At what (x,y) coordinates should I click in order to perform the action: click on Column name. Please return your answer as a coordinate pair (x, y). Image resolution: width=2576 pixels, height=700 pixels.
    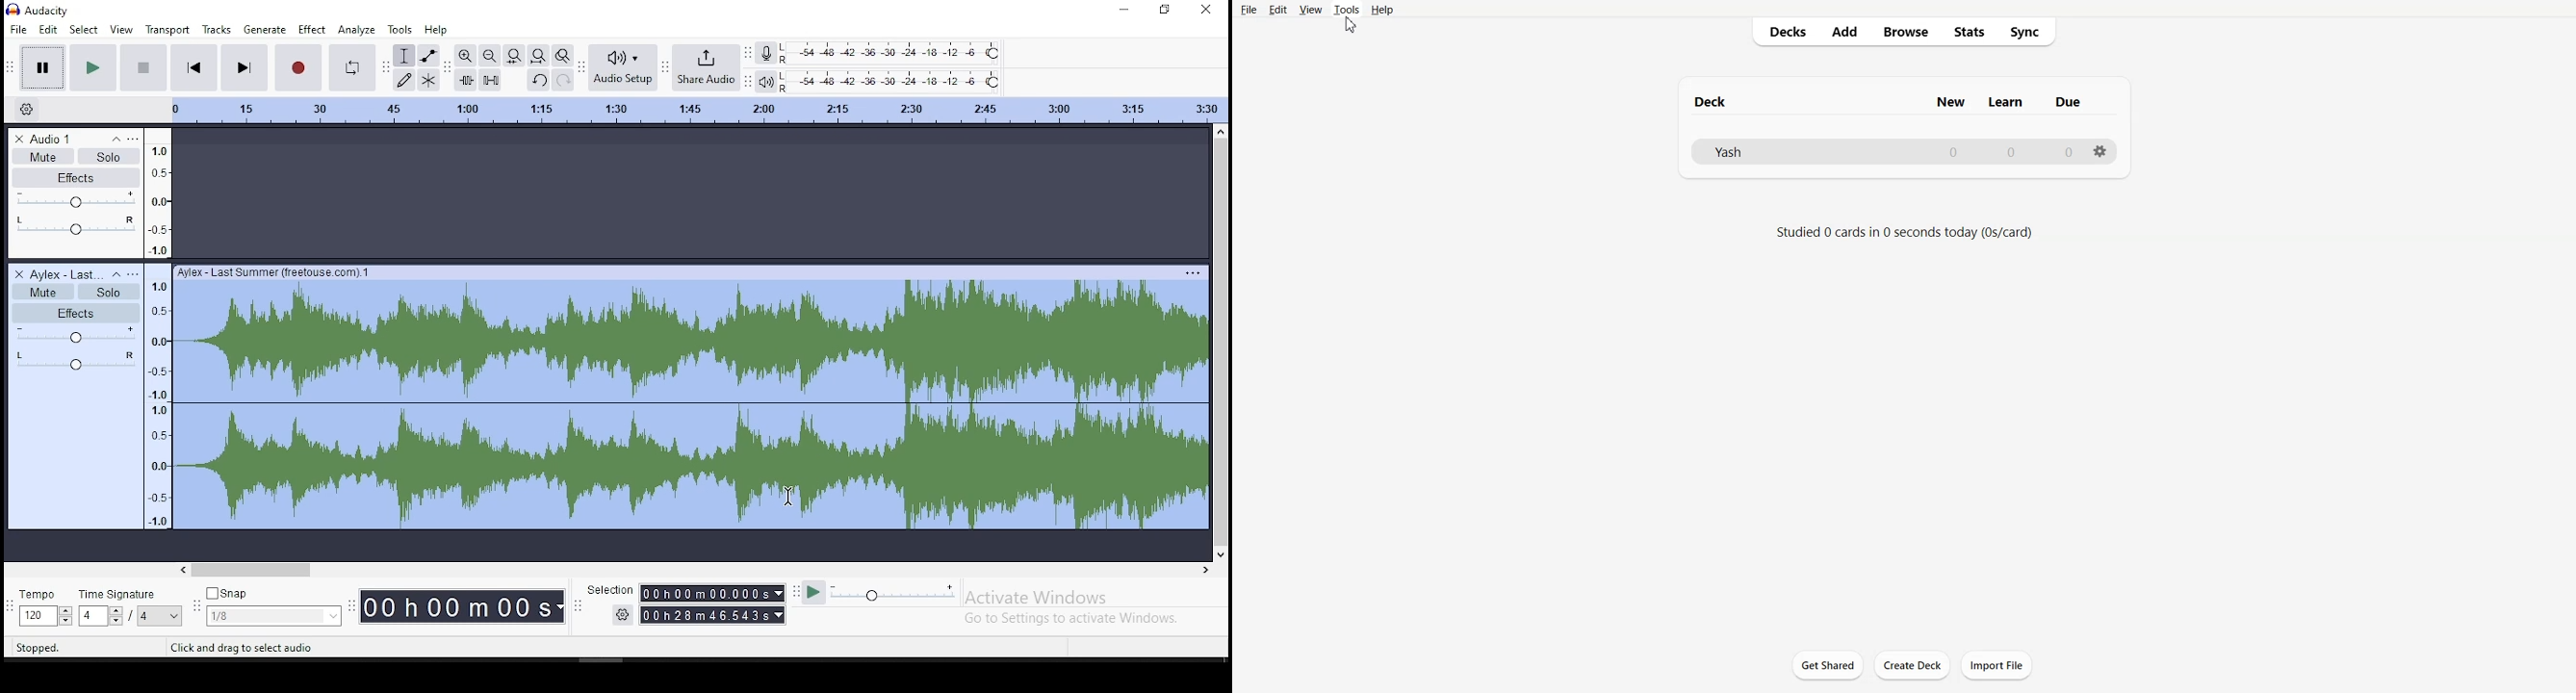
    Looking at the image, I should click on (2006, 102).